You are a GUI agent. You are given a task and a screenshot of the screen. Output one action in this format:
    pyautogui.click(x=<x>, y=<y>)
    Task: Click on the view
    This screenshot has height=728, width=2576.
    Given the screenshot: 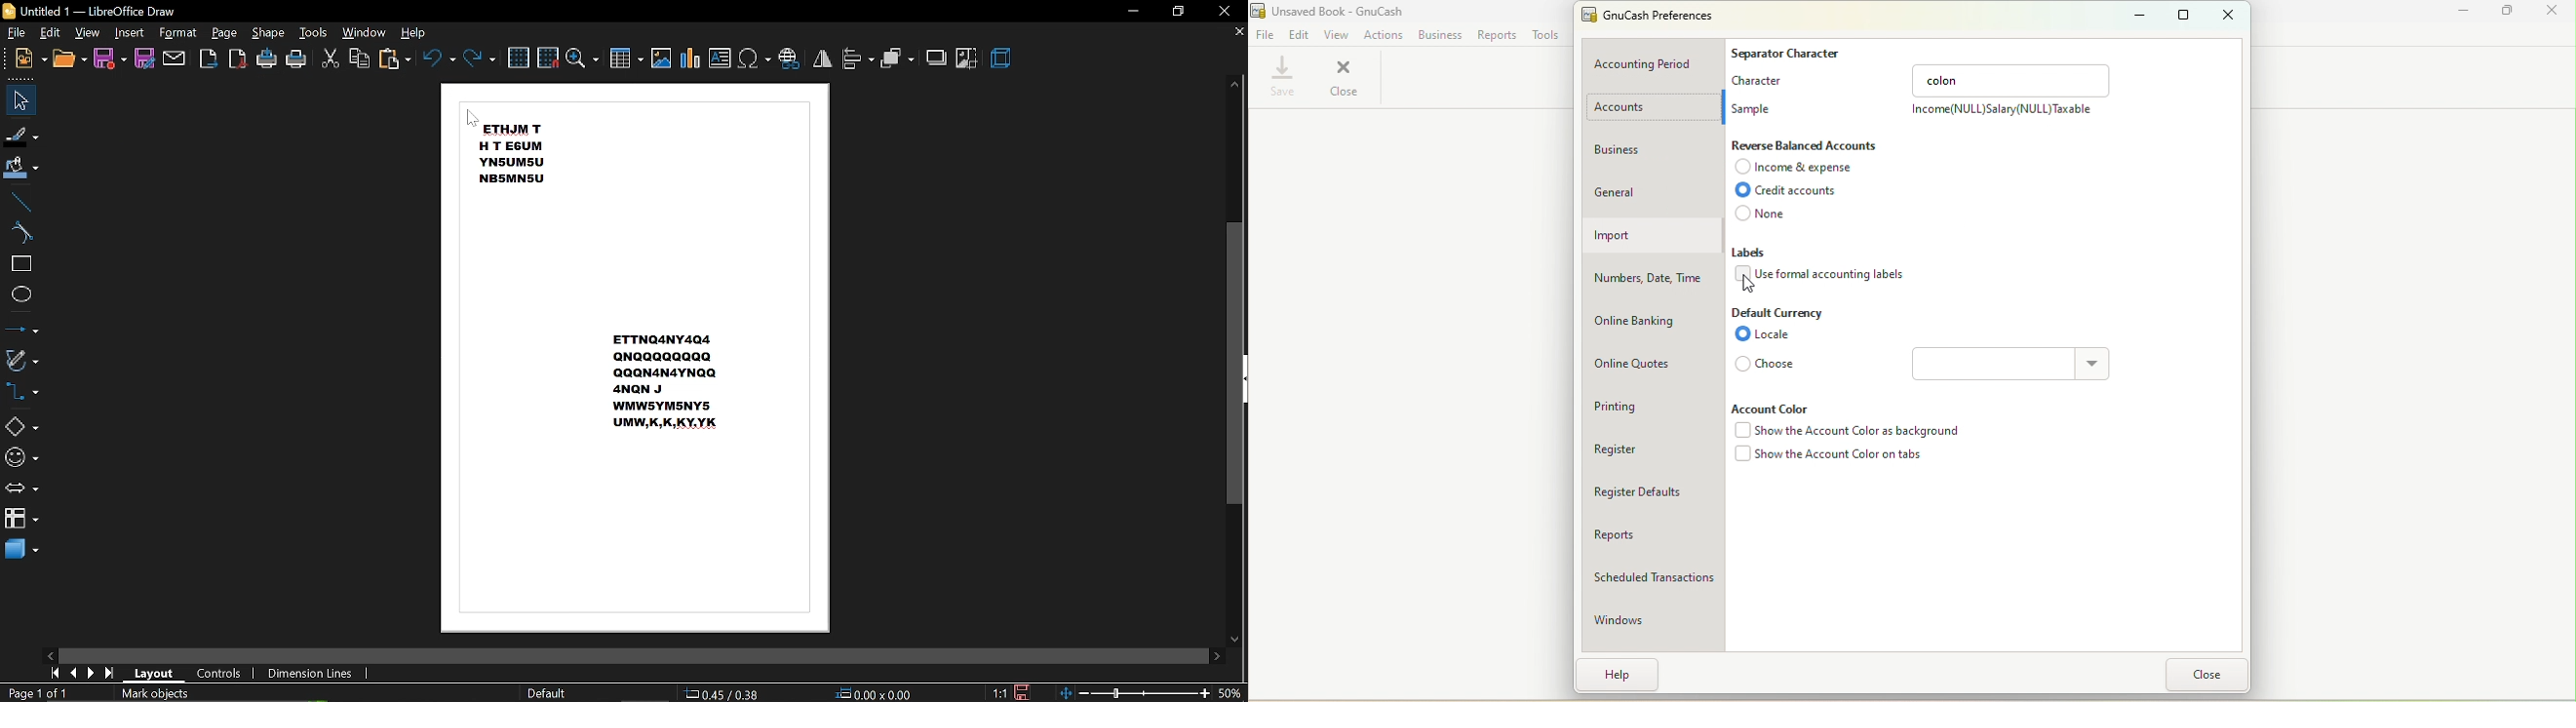 What is the action you would take?
    pyautogui.click(x=88, y=33)
    